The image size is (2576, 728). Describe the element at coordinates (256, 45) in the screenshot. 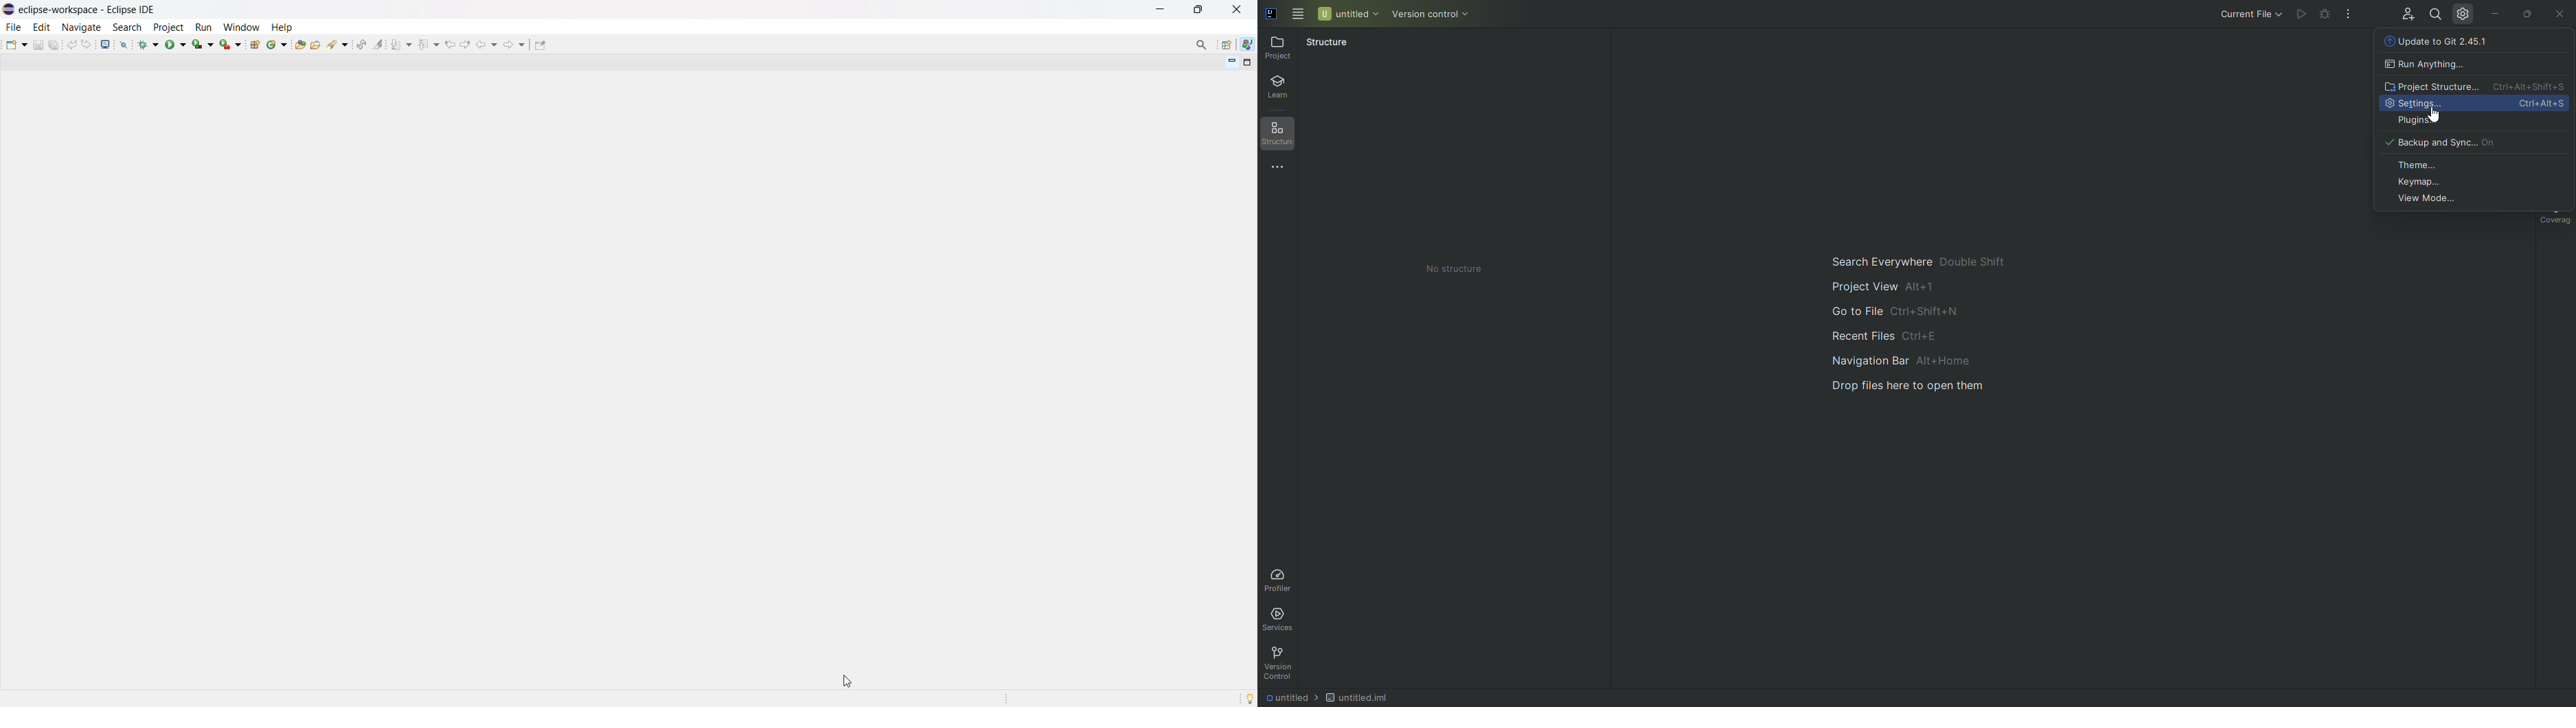

I see `new java project` at that location.